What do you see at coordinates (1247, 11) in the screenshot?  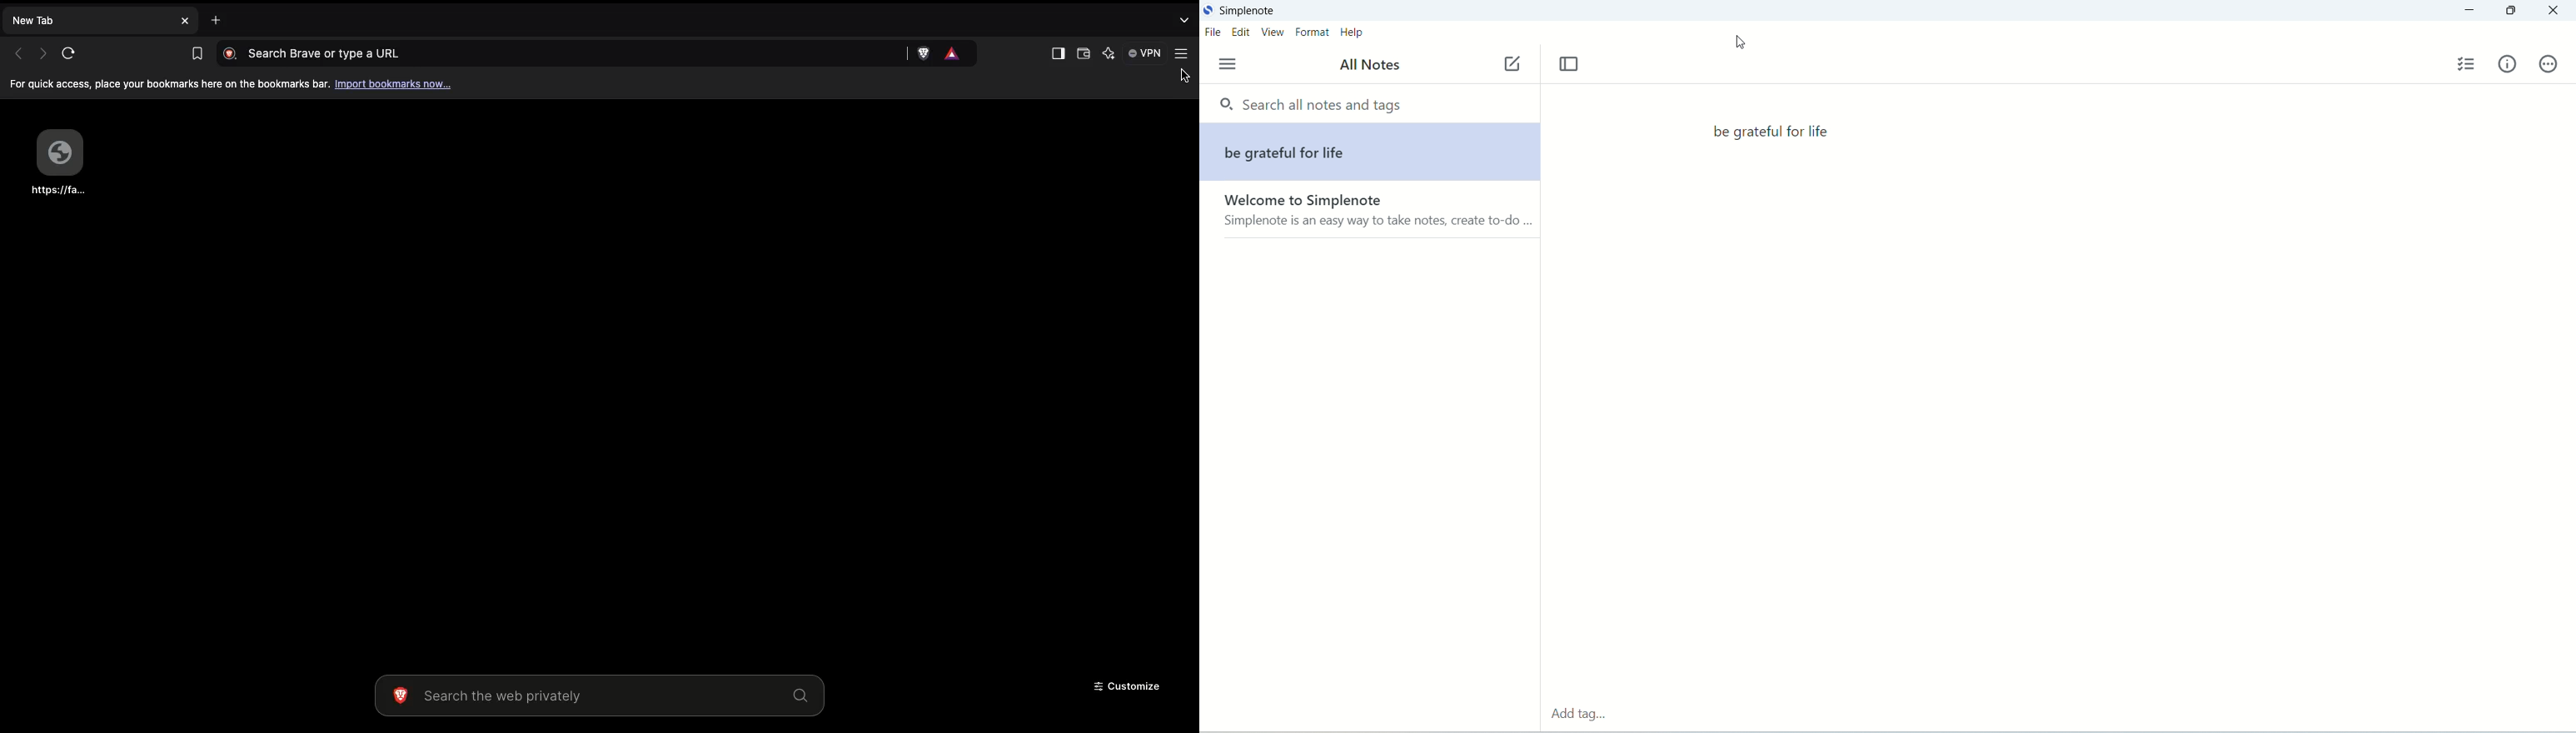 I see `Simplenote` at bounding box center [1247, 11].